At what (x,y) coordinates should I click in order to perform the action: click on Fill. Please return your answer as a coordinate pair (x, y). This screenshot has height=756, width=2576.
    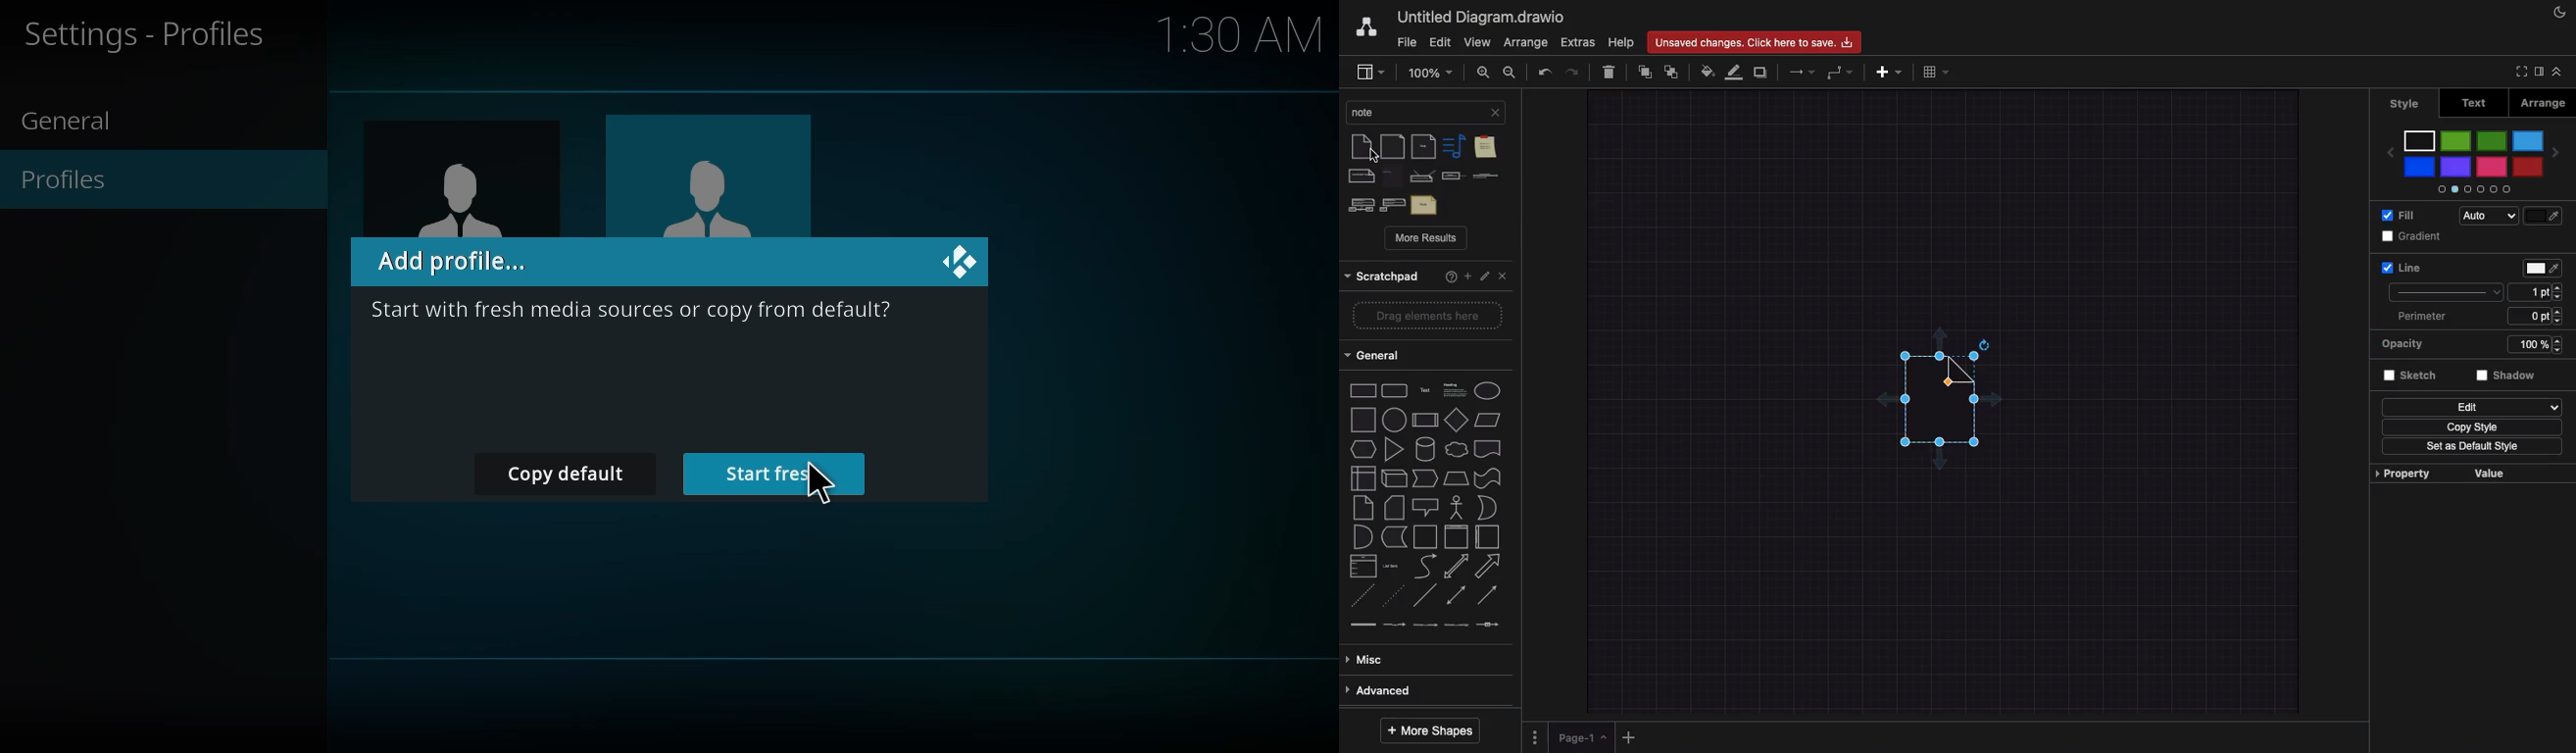
    Looking at the image, I should click on (2399, 215).